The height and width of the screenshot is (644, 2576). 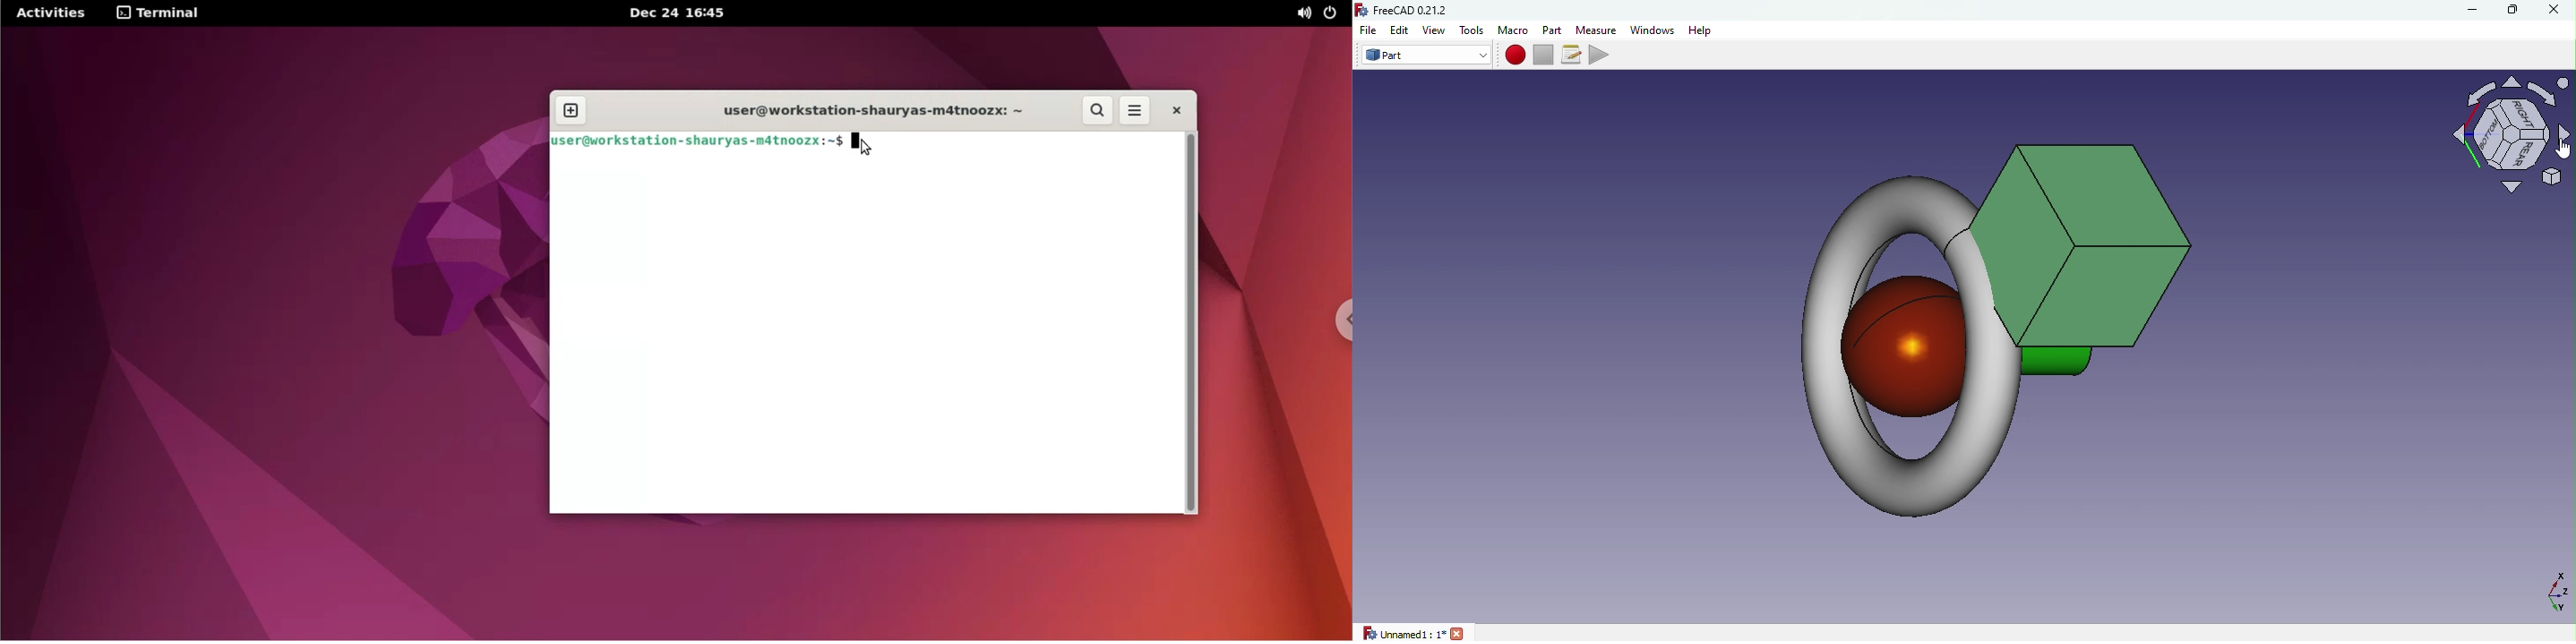 What do you see at coordinates (1473, 30) in the screenshot?
I see `Tools` at bounding box center [1473, 30].